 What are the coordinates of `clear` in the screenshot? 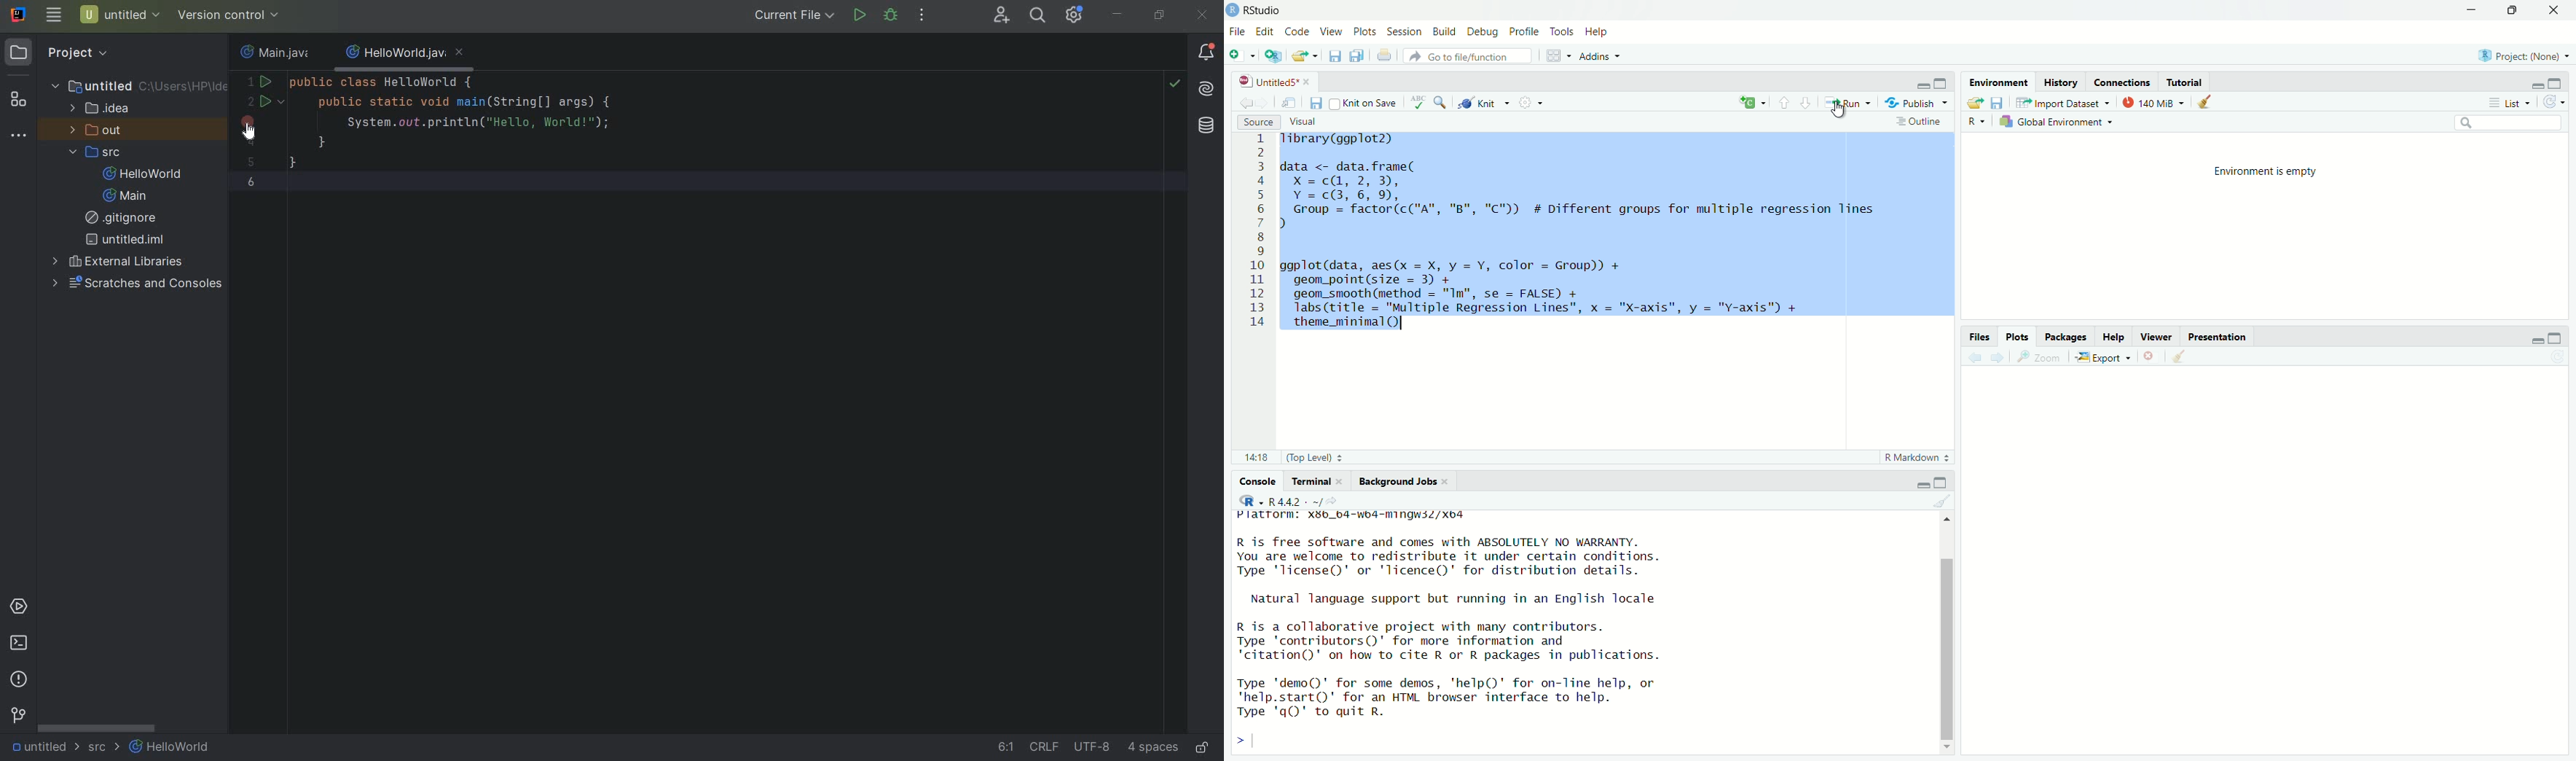 It's located at (2206, 104).